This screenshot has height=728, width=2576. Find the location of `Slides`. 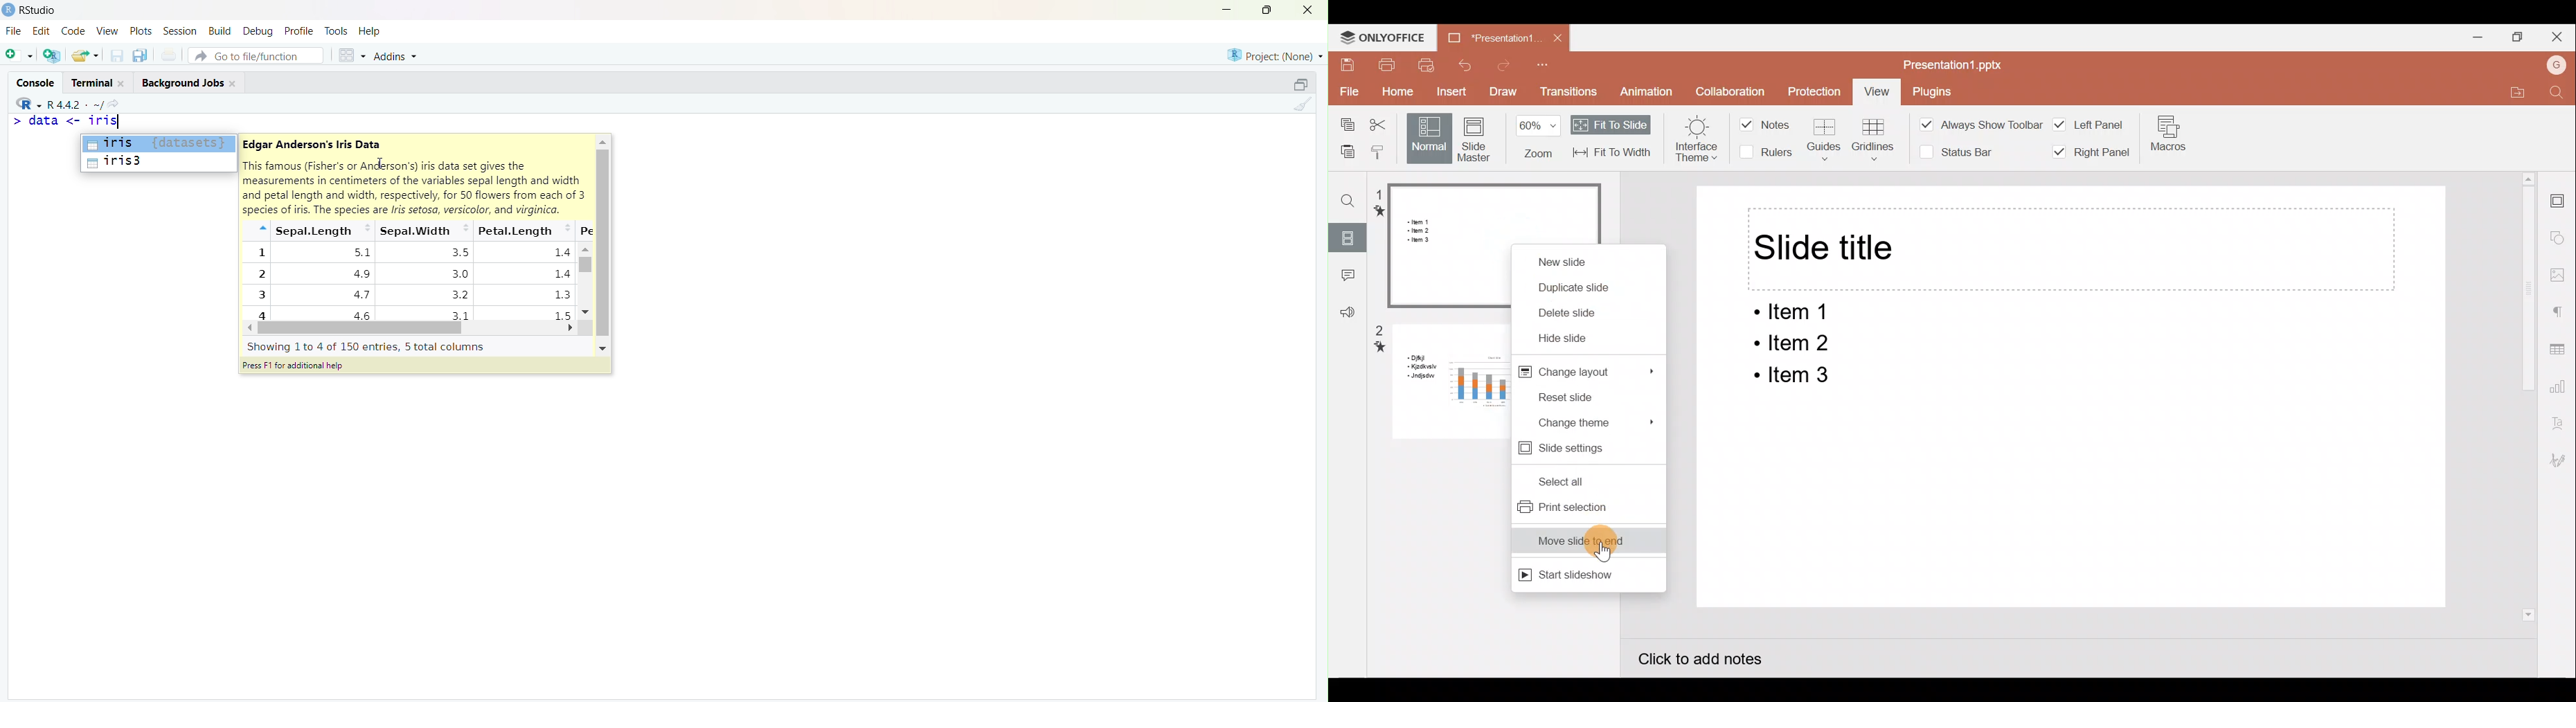

Slides is located at coordinates (1345, 239).